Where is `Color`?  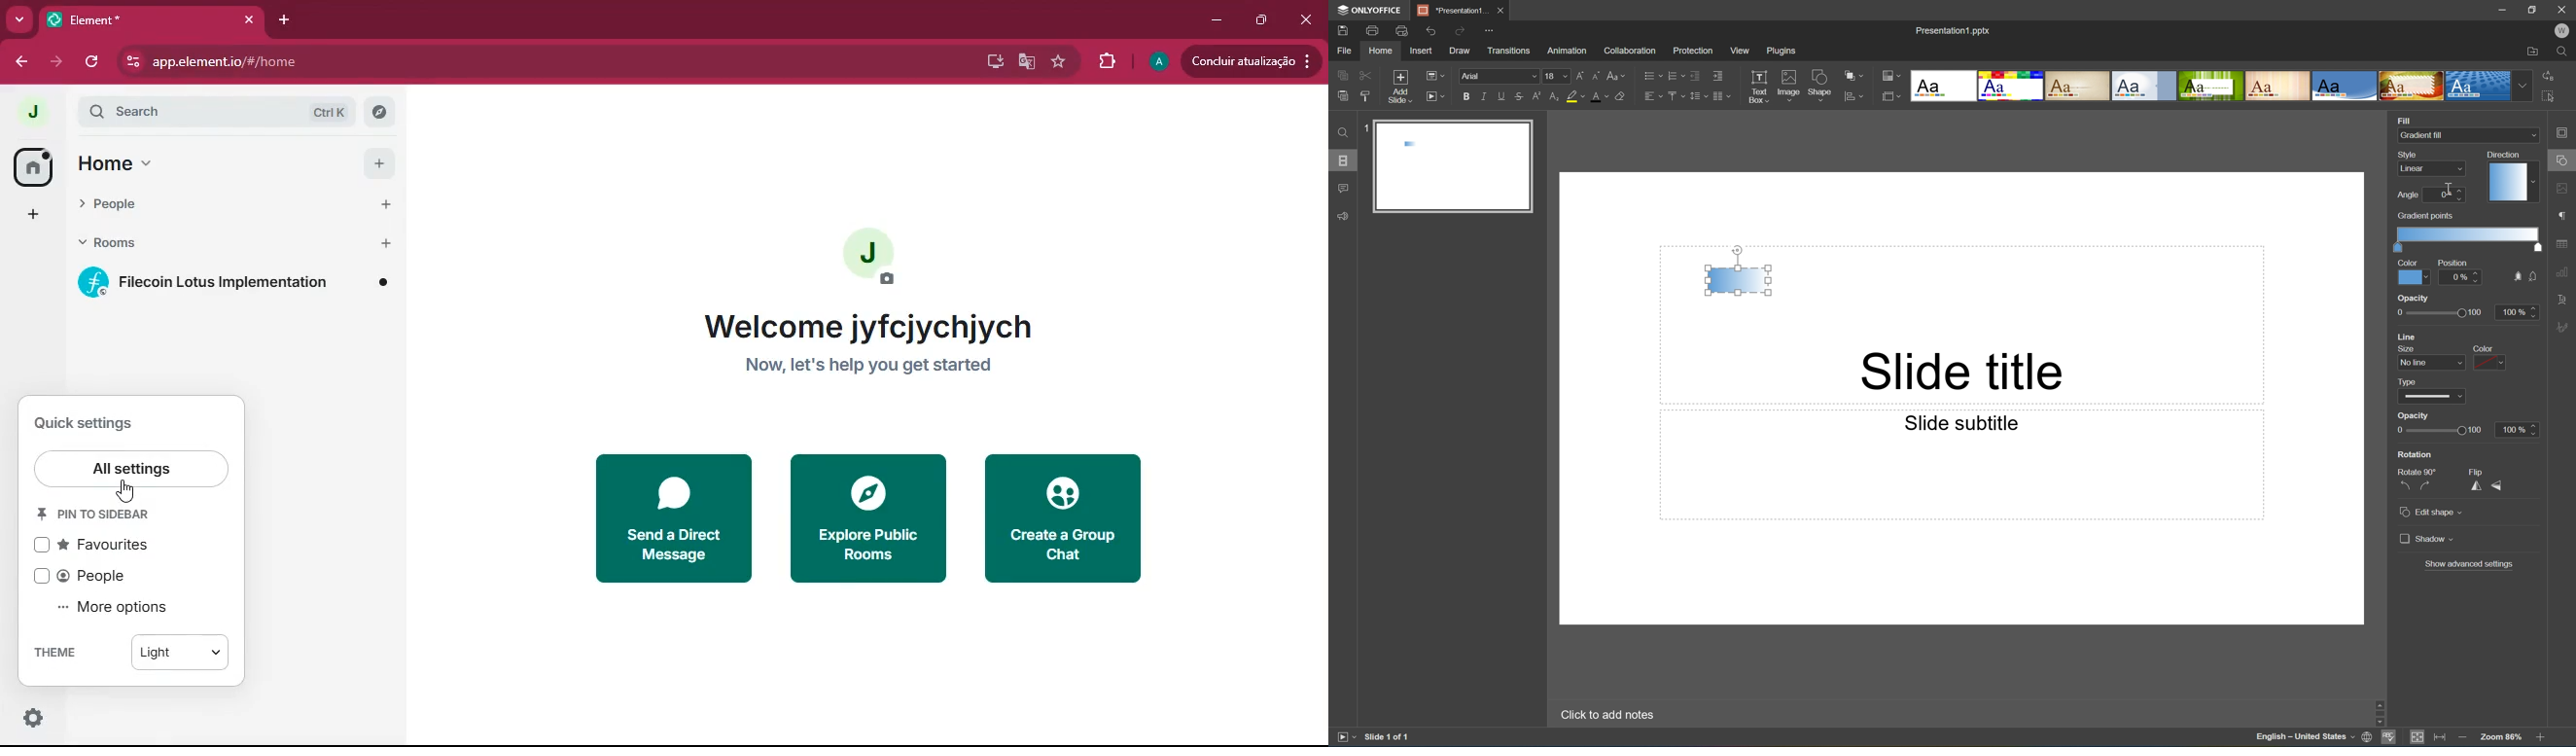 Color is located at coordinates (2414, 277).